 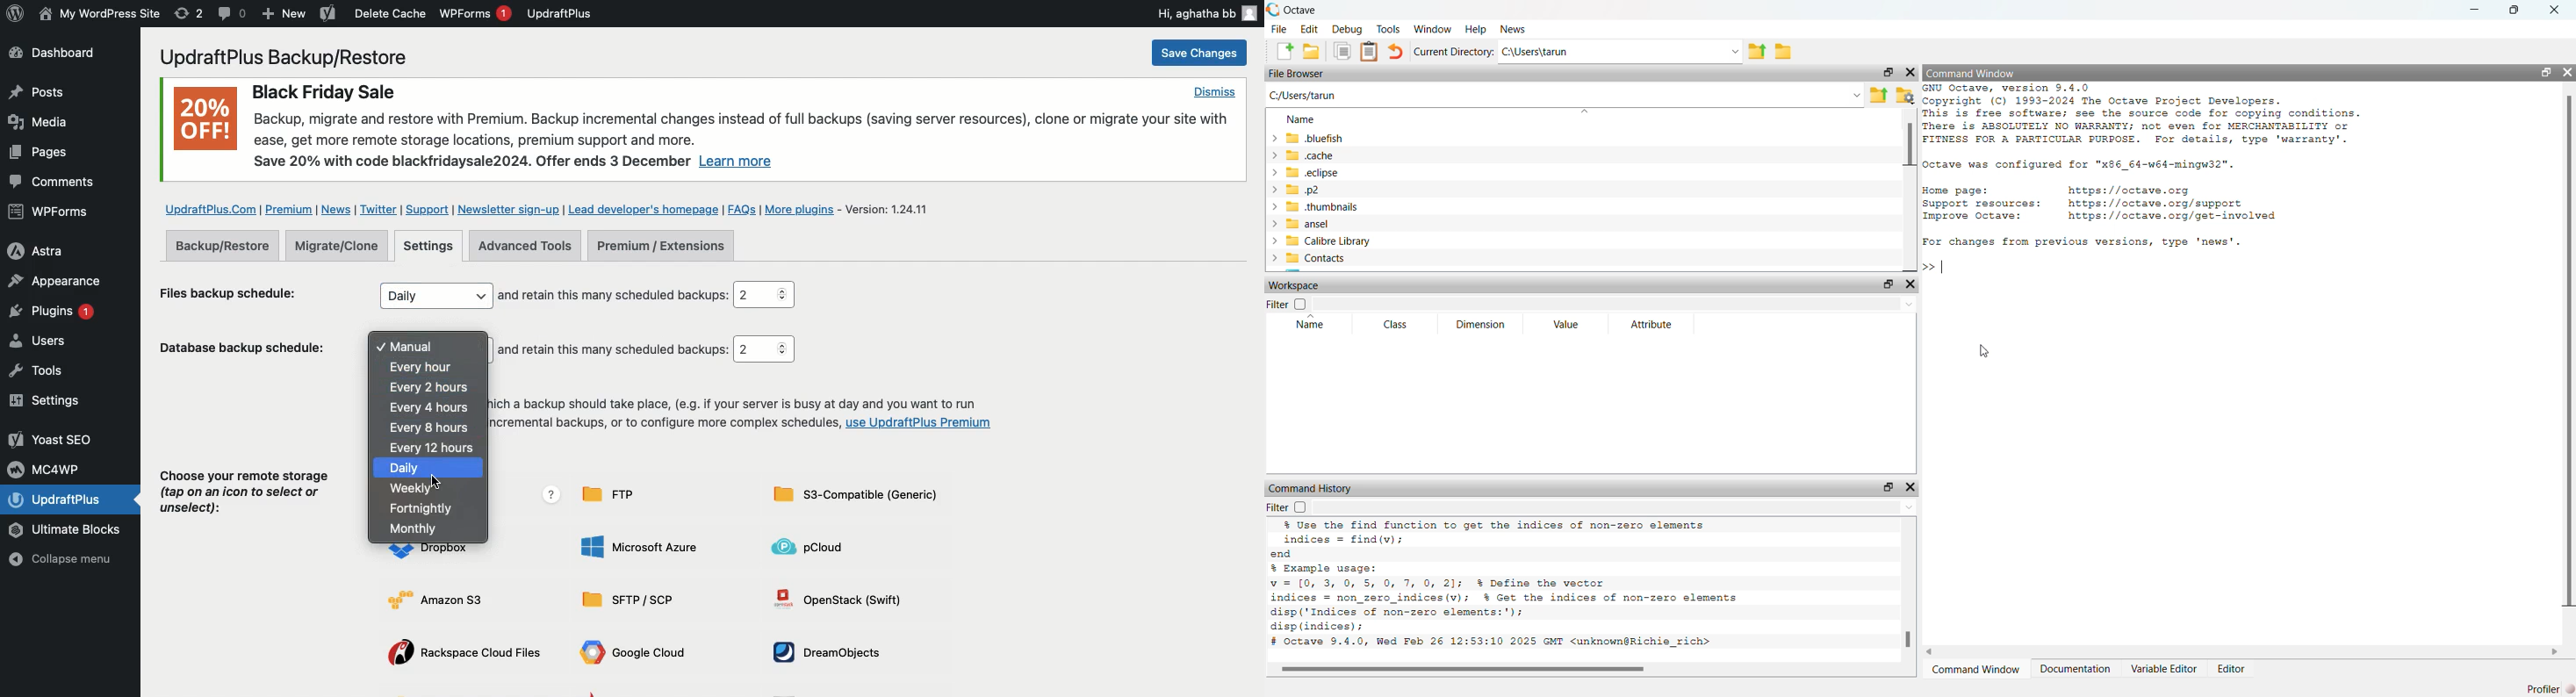 I want to click on Black Friday Sale, so click(x=322, y=90).